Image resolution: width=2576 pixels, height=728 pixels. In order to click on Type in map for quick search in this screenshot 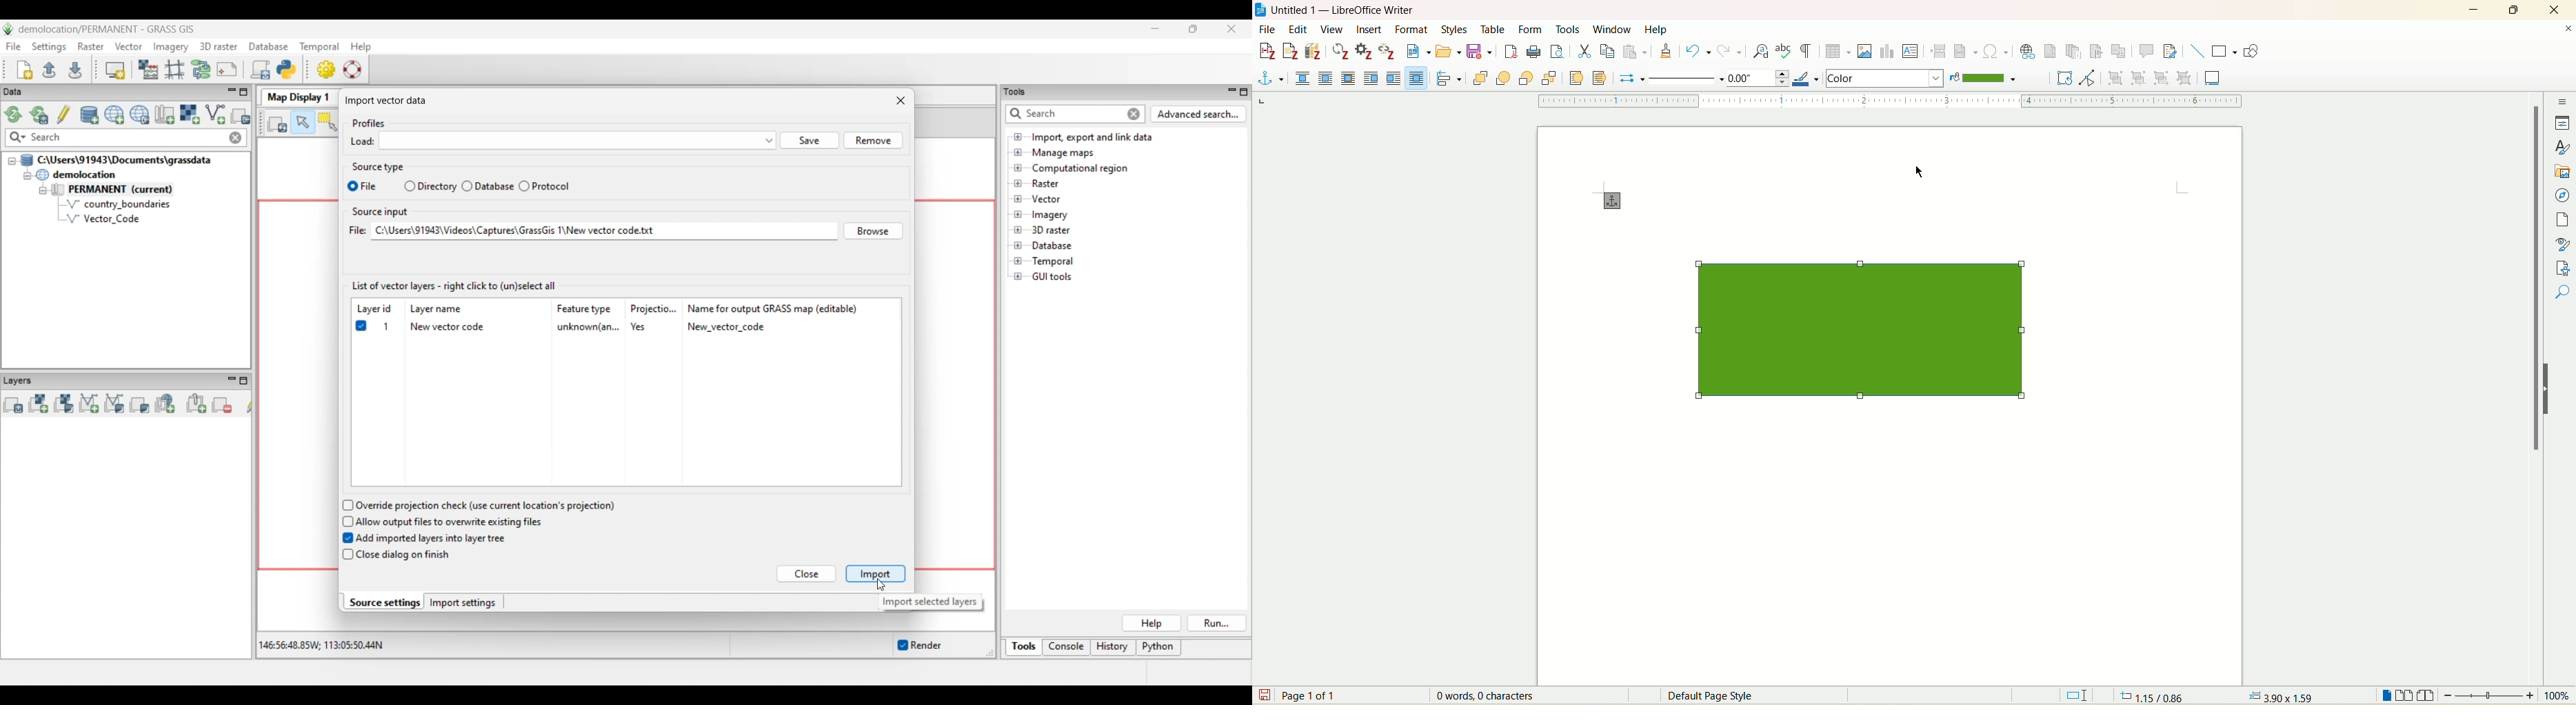, I will do `click(127, 138)`.